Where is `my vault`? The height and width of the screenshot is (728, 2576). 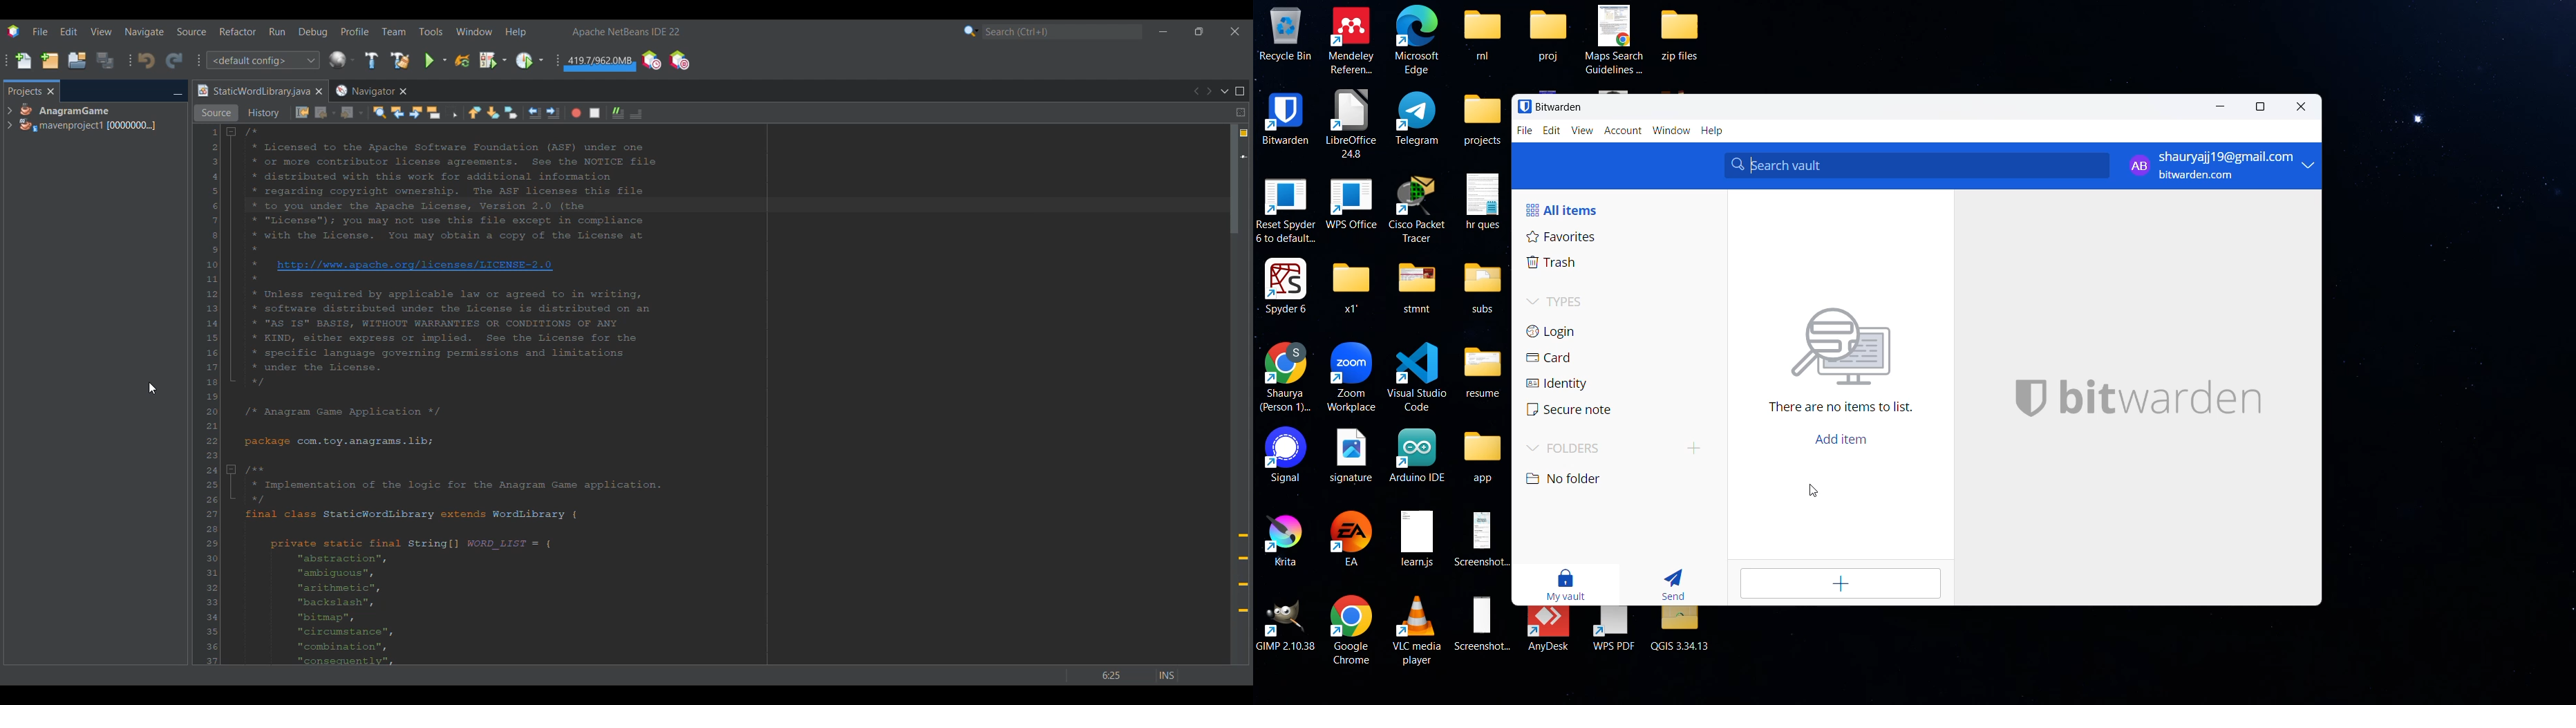 my vault is located at coordinates (1570, 581).